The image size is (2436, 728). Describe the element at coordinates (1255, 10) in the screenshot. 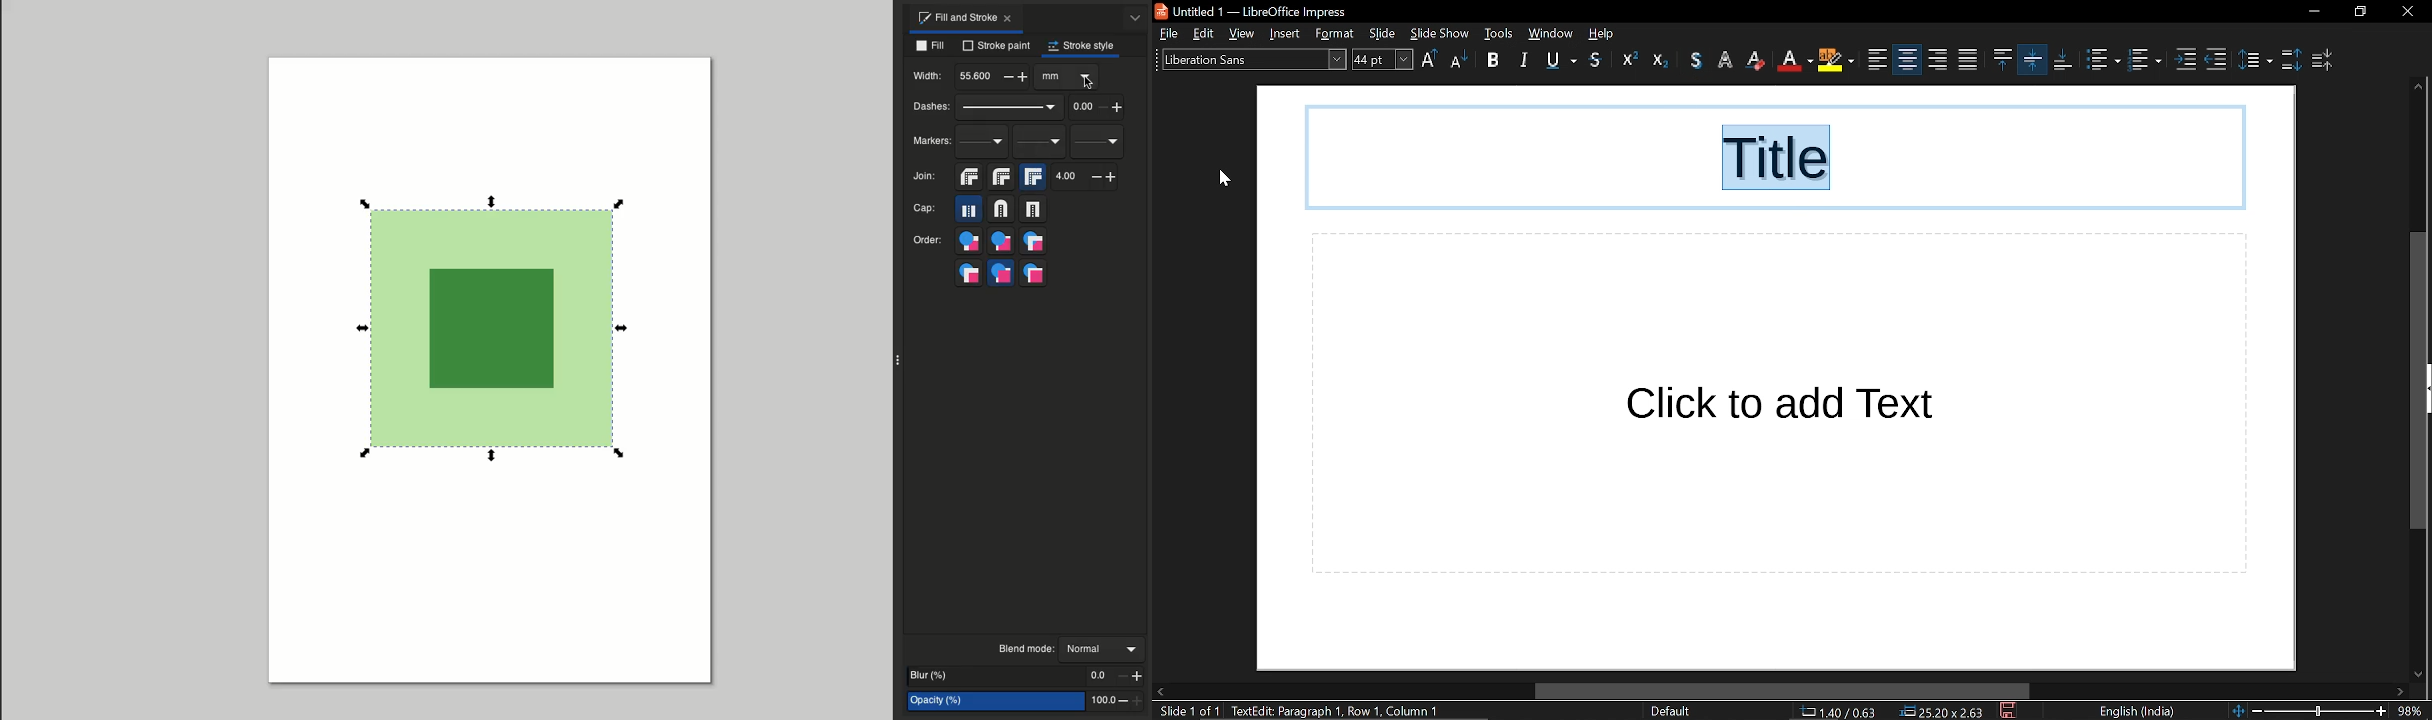

I see `untitled 1 - libreoffice impress` at that location.